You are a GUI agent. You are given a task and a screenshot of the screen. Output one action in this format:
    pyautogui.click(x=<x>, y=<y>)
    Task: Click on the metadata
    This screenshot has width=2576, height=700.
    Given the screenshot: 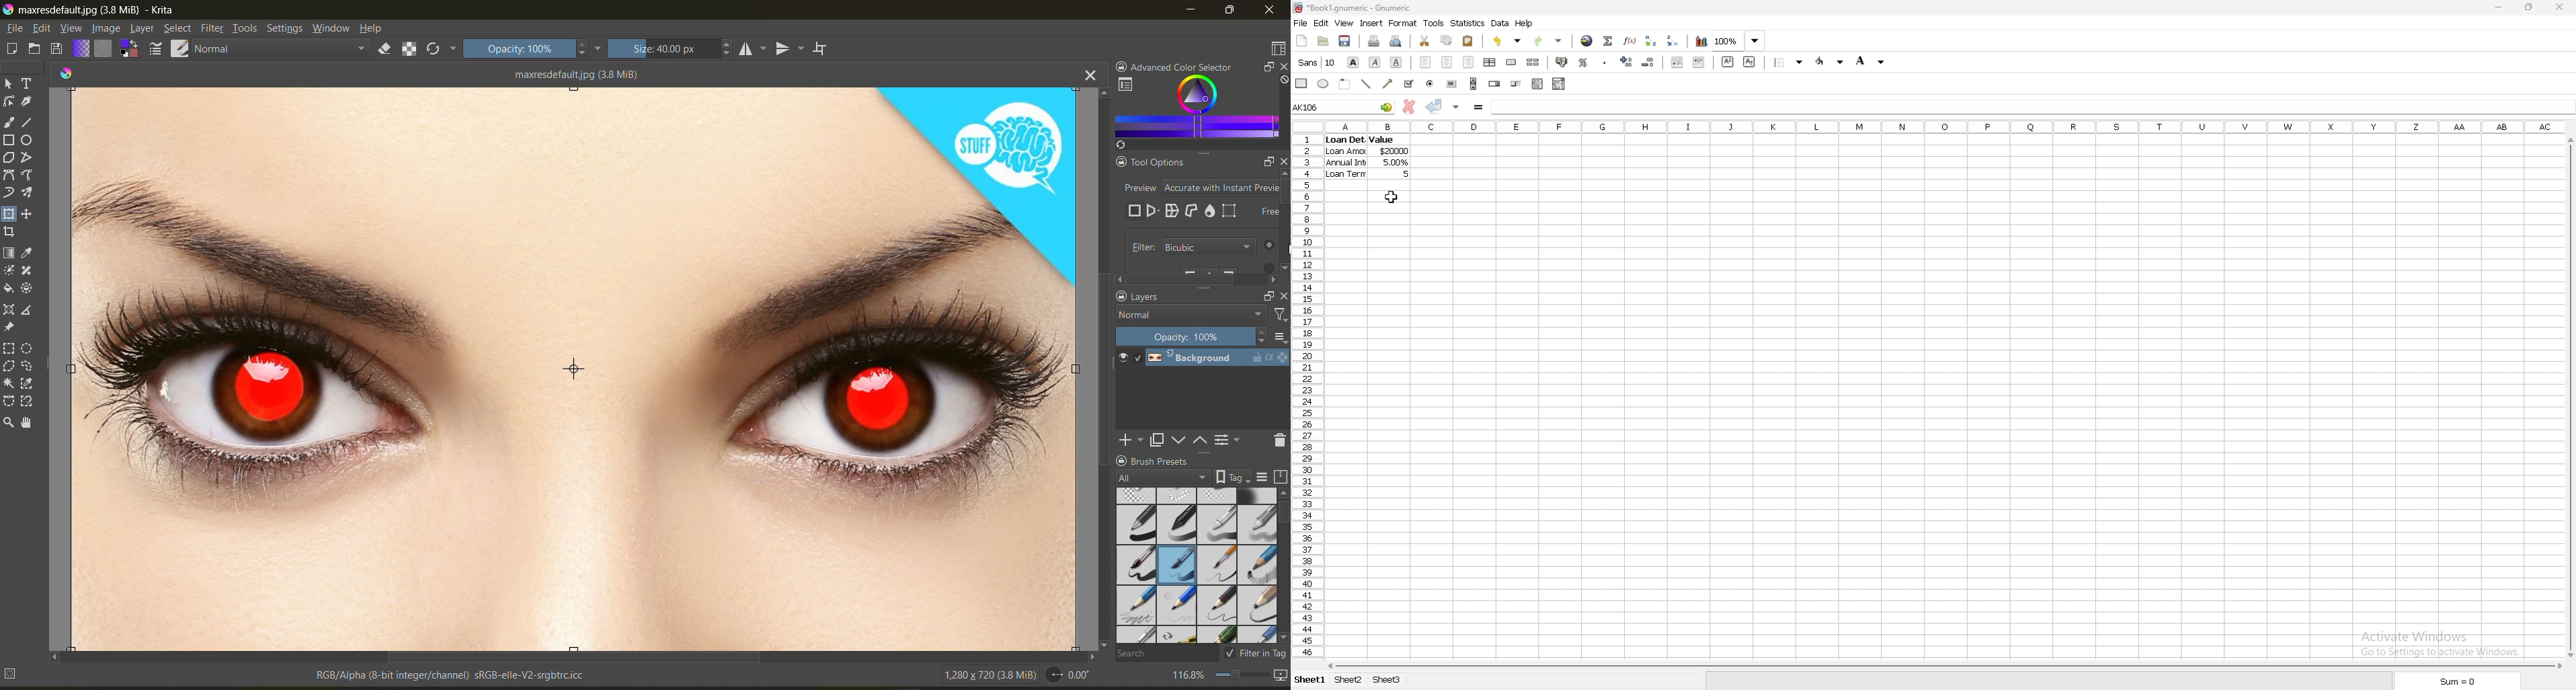 What is the action you would take?
    pyautogui.click(x=298, y=675)
    